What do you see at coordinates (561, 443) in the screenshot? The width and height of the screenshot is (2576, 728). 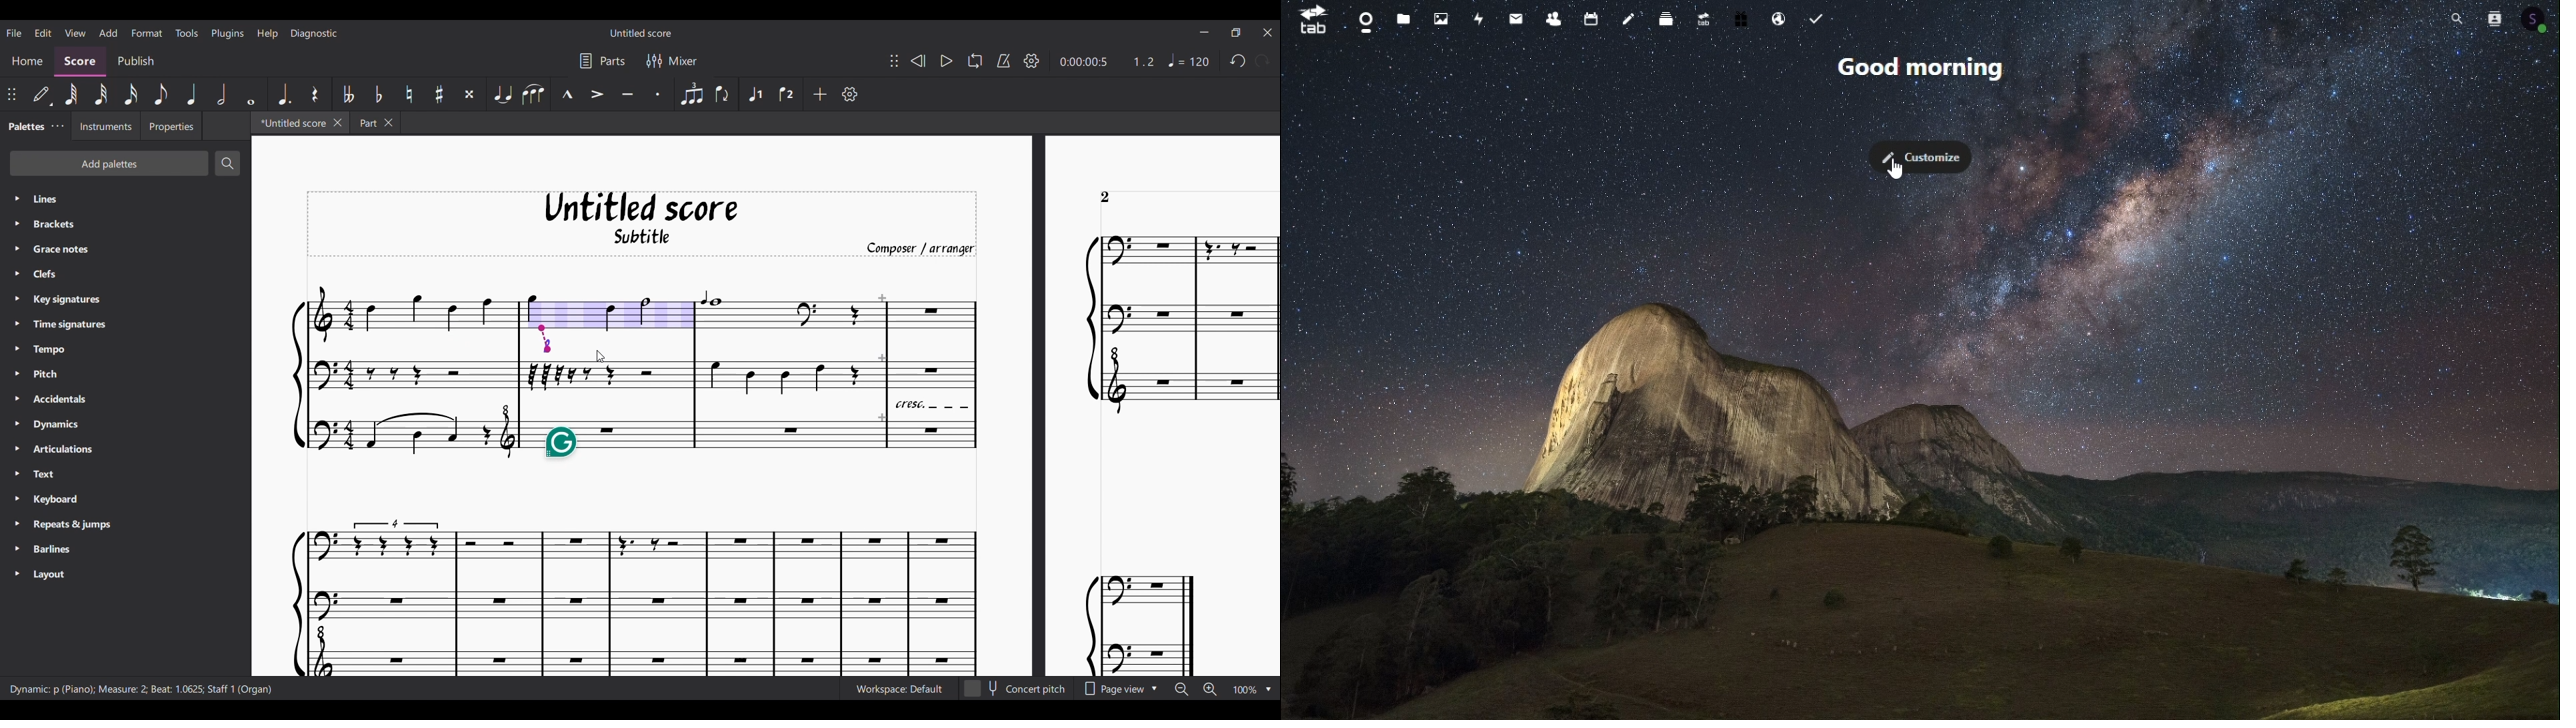 I see `Grammarly extension` at bounding box center [561, 443].